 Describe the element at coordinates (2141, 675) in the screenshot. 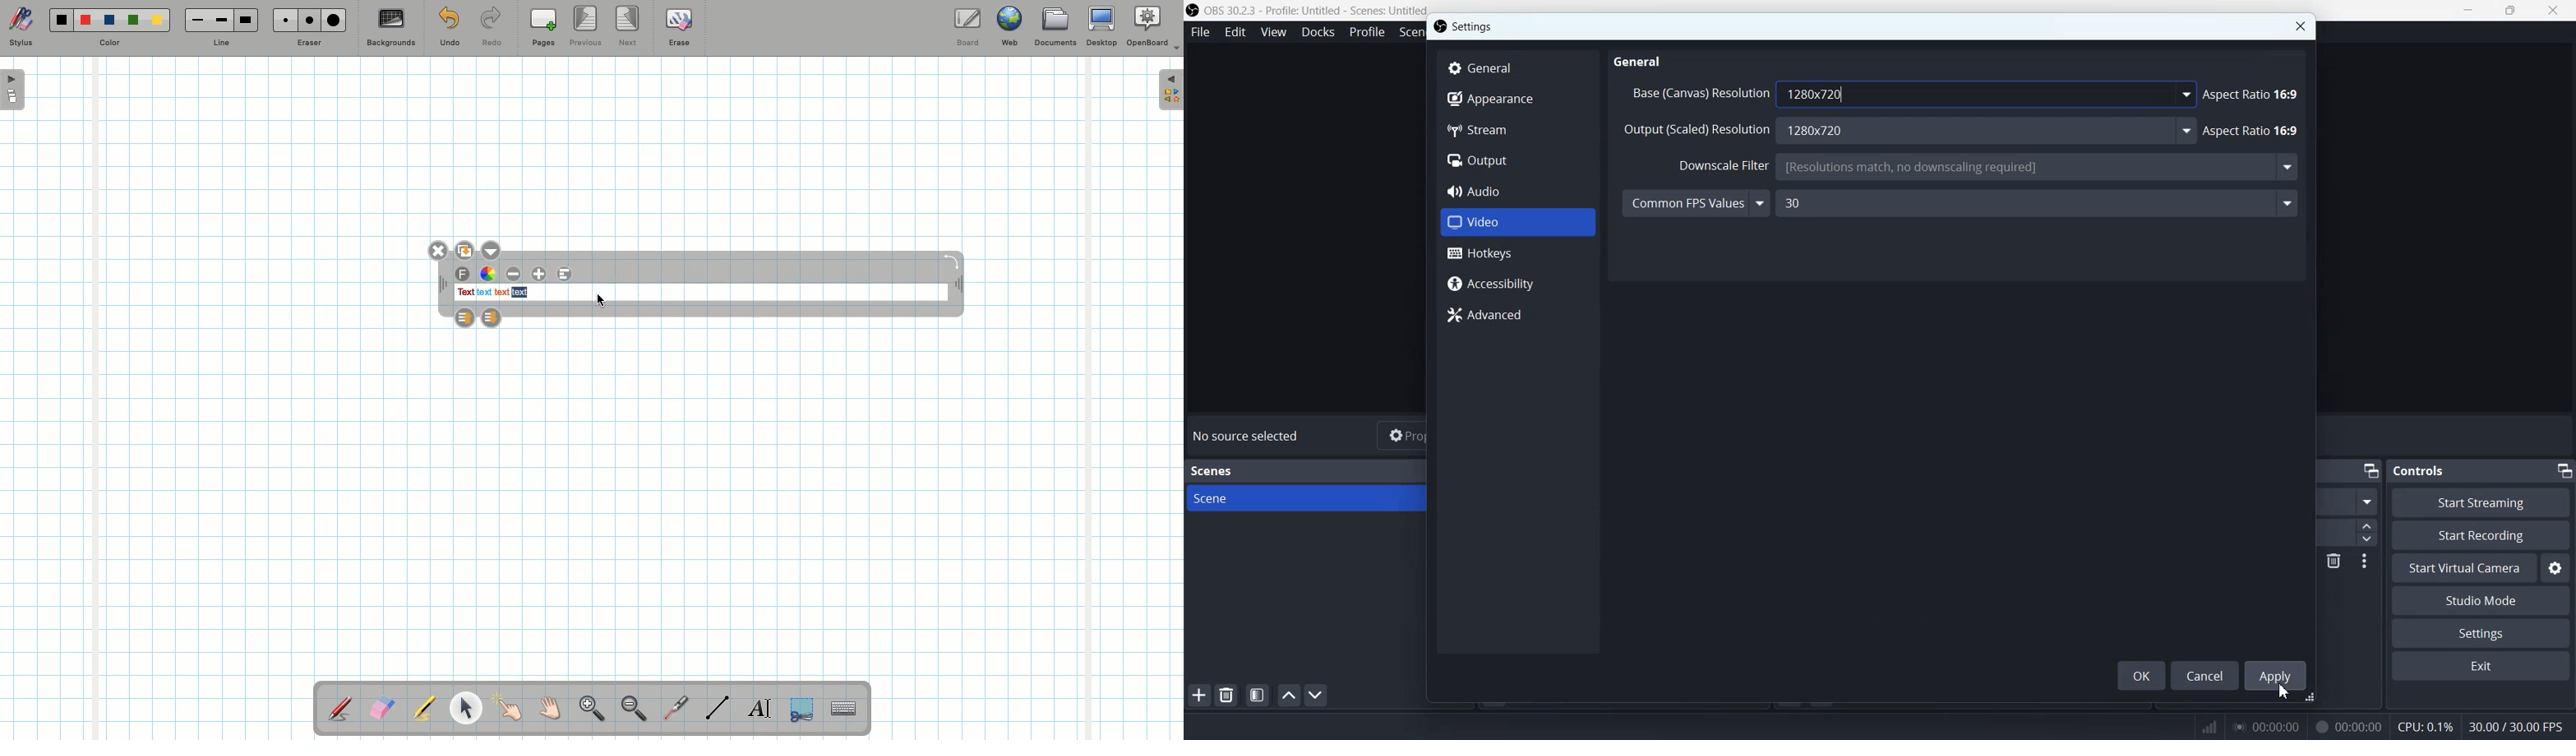

I see `OK` at that location.